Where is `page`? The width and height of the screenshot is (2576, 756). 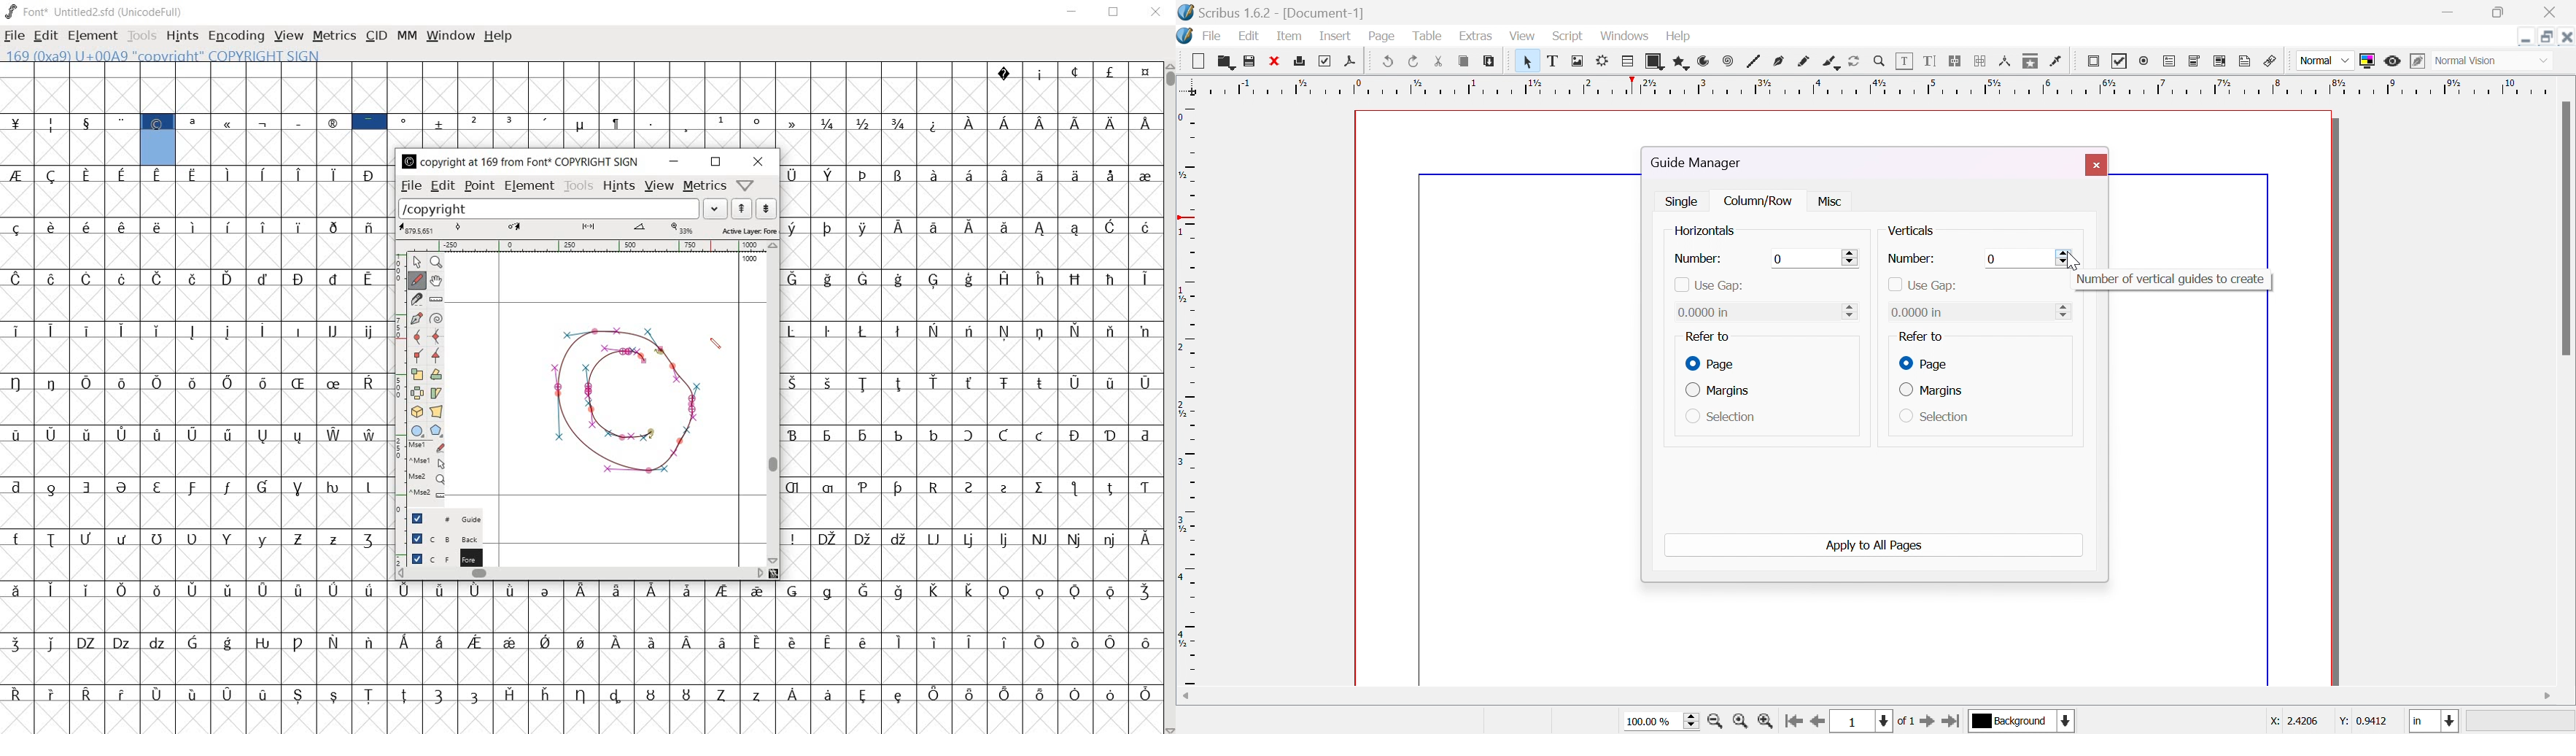
page is located at coordinates (1712, 364).